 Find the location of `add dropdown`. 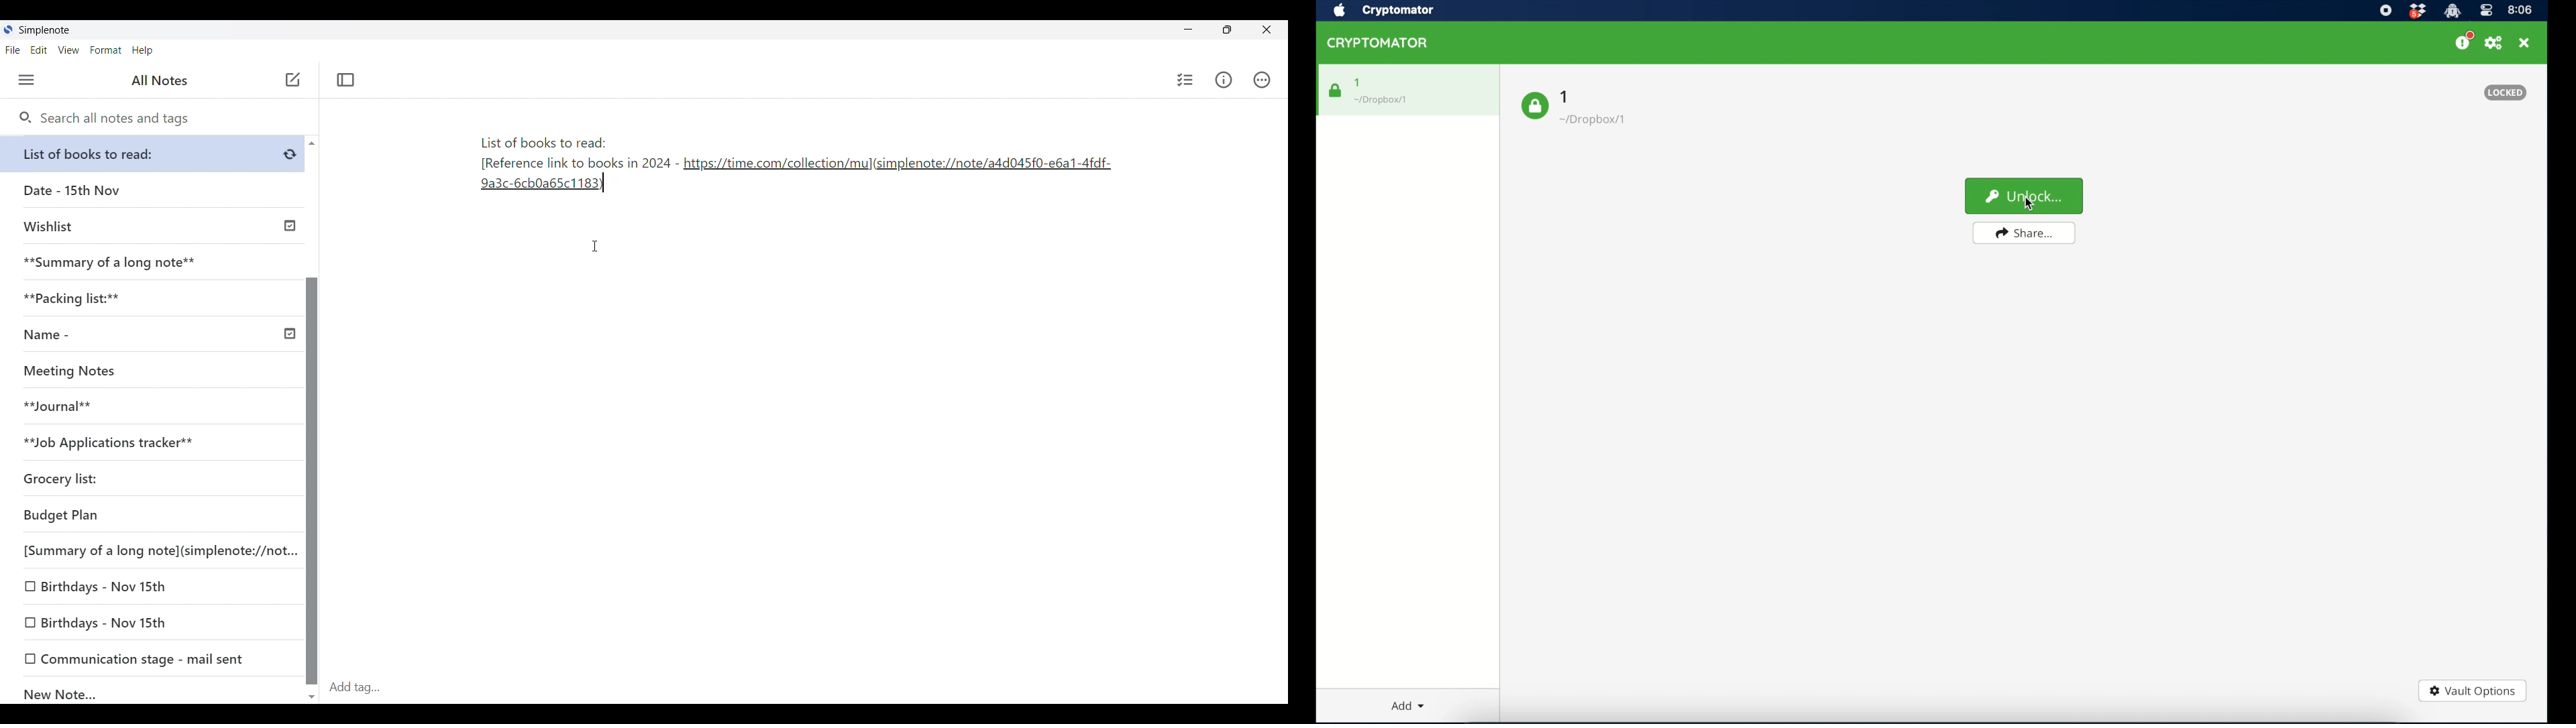

add dropdown is located at coordinates (1408, 705).